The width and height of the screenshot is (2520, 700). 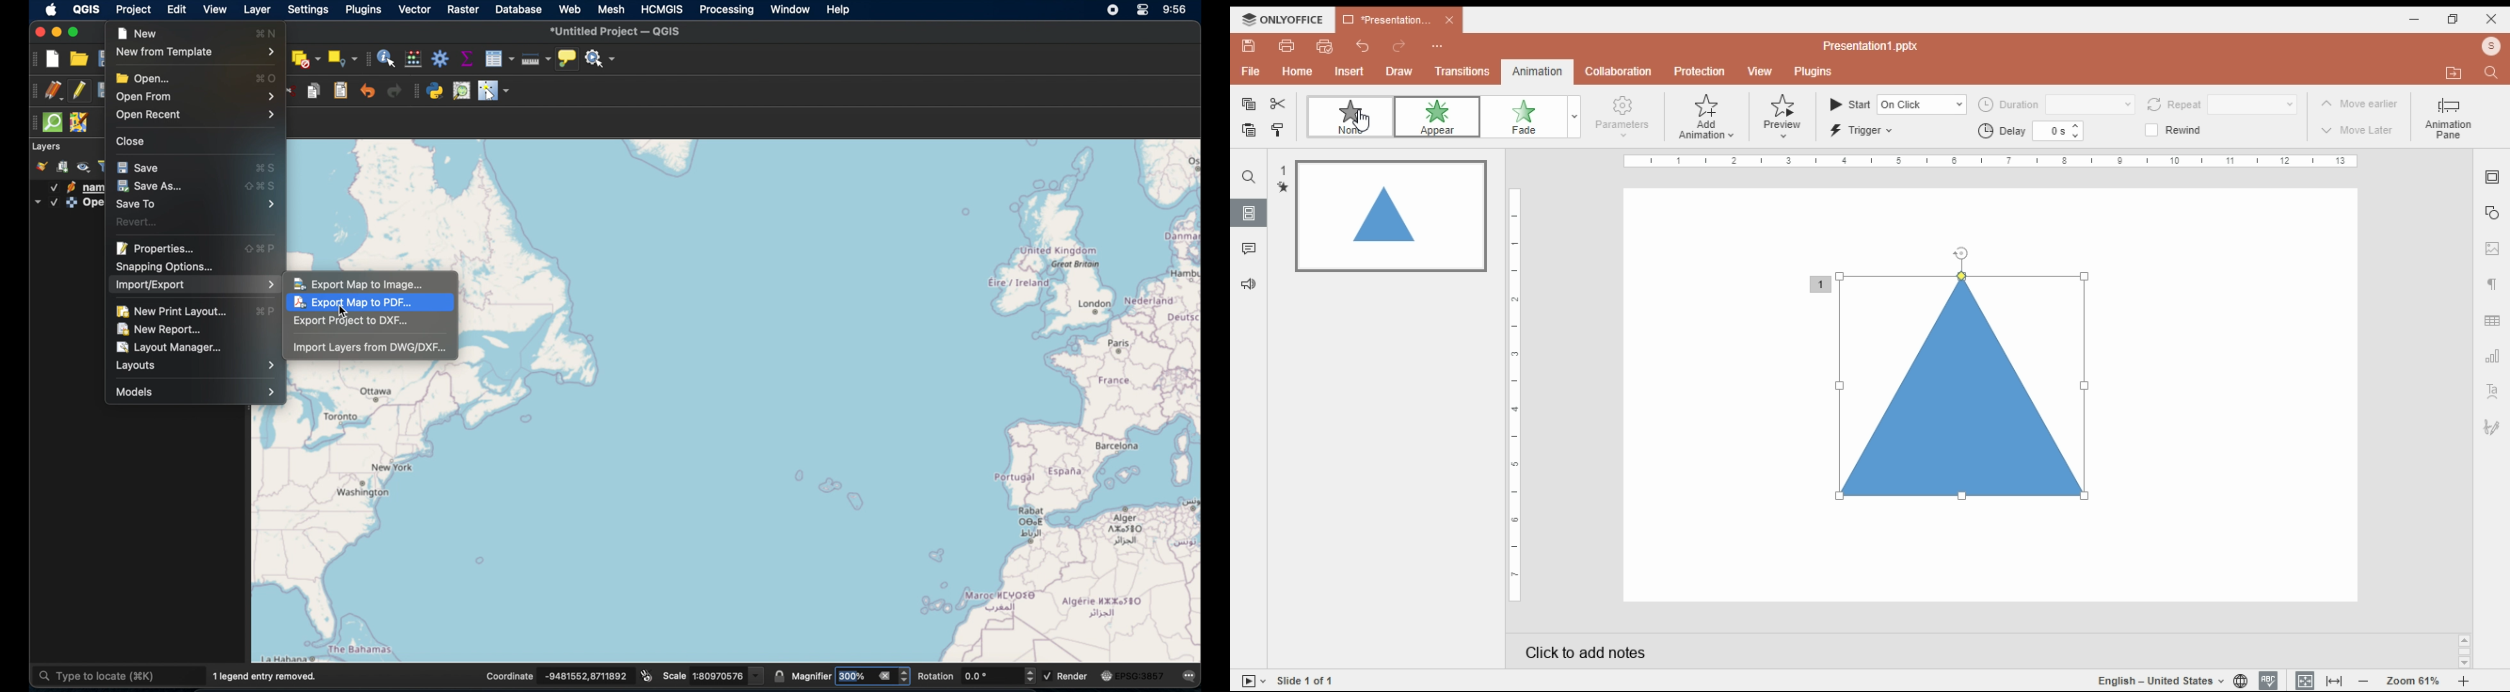 I want to click on import layers from dwg/dxf, so click(x=370, y=349).